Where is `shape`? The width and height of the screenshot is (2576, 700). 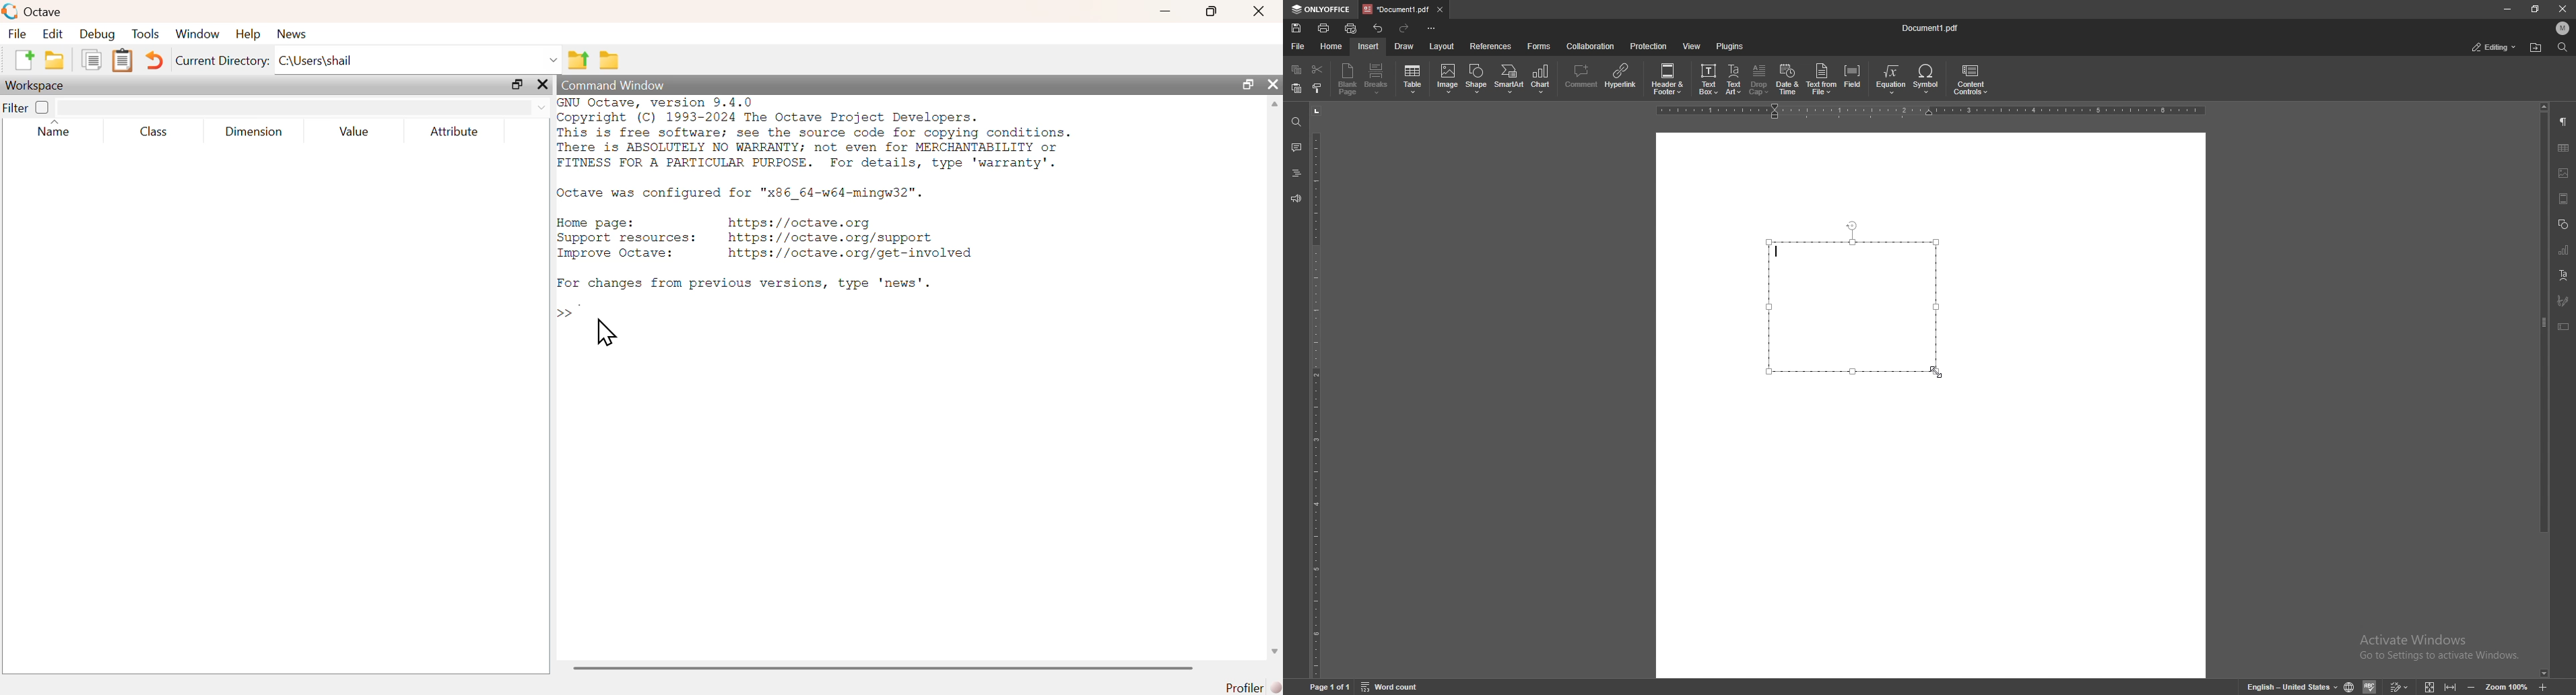 shape is located at coordinates (1477, 79).